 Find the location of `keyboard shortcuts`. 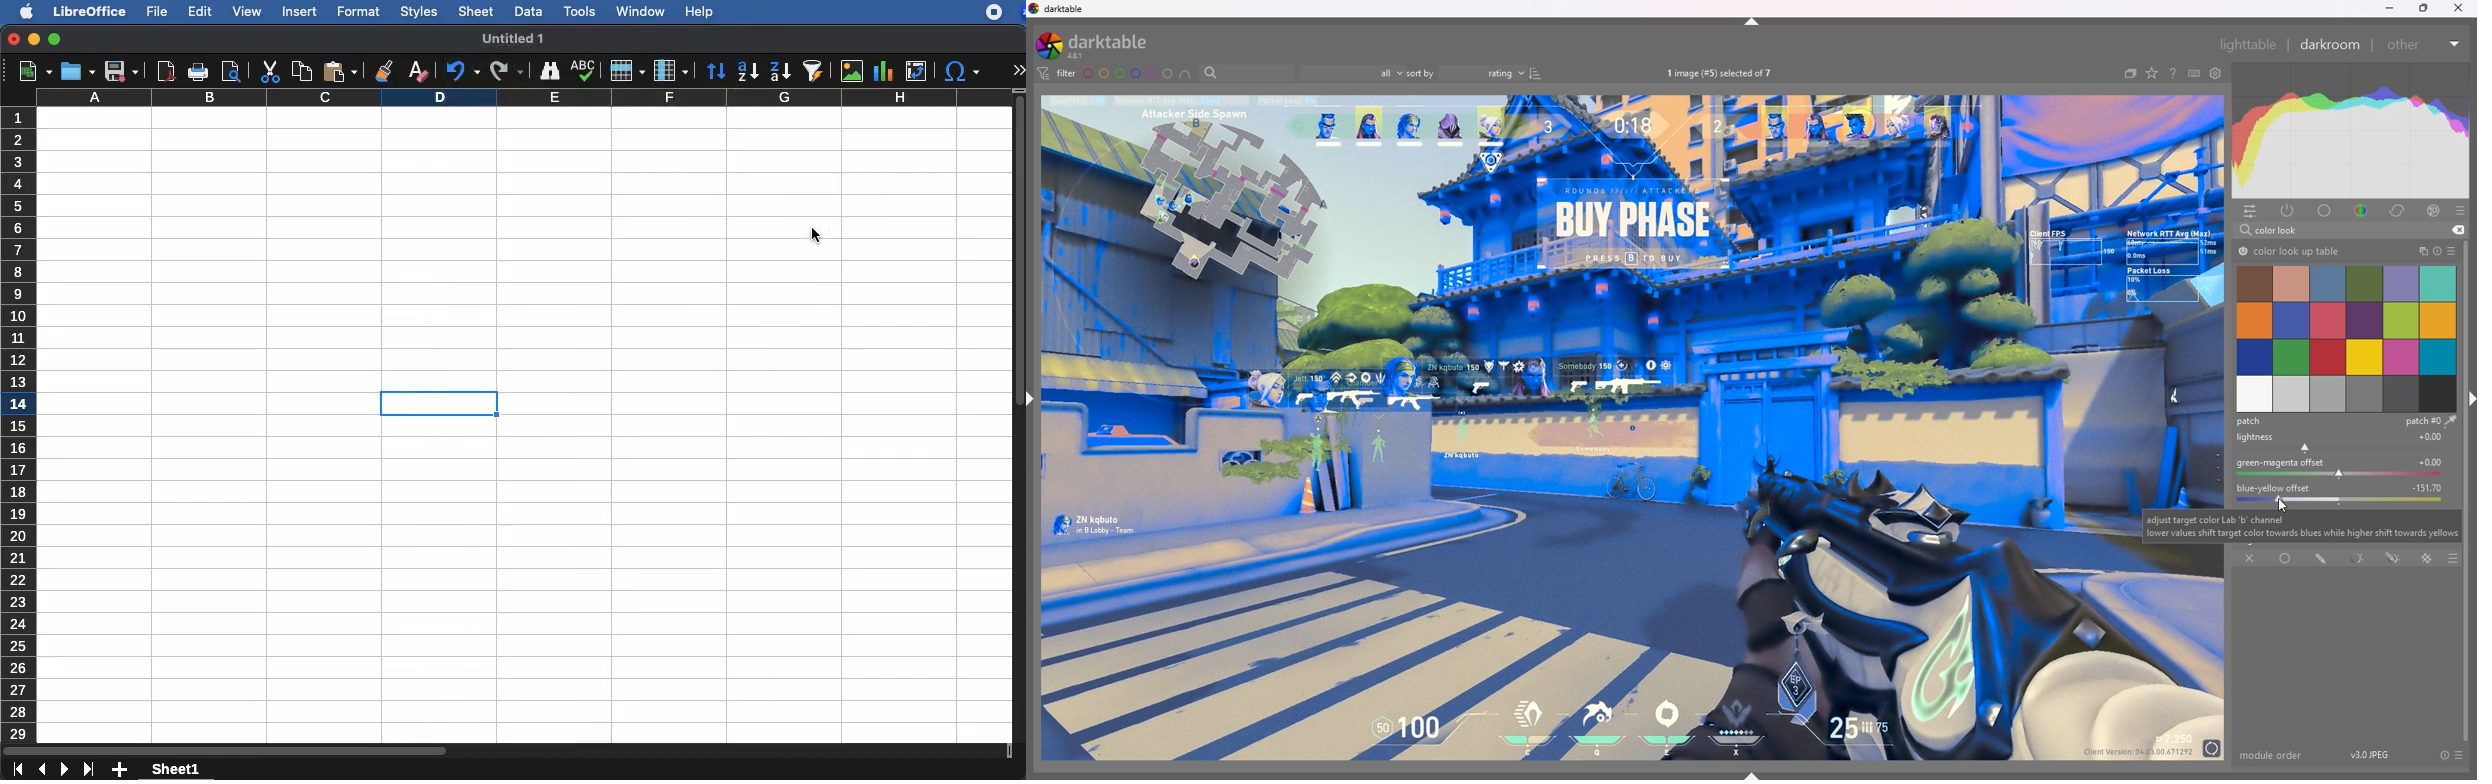

keyboard shortcuts is located at coordinates (2195, 73).